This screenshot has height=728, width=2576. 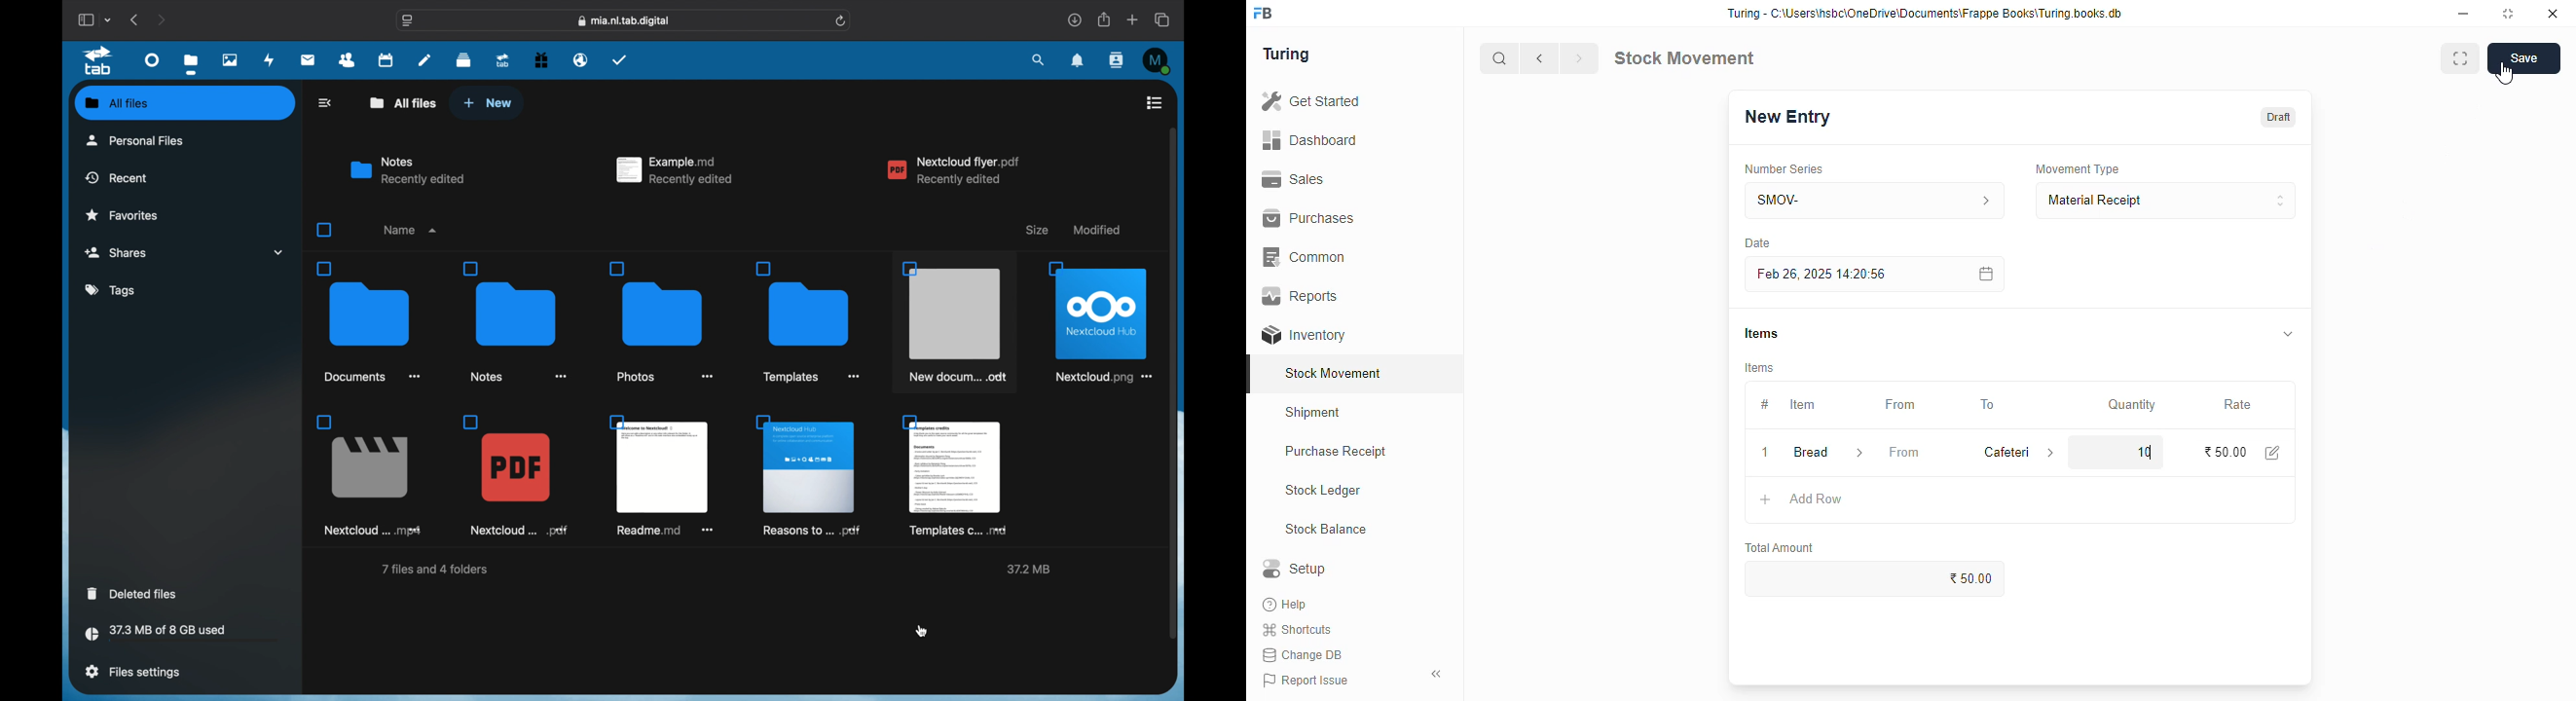 I want to click on shortcuts, so click(x=1297, y=630).